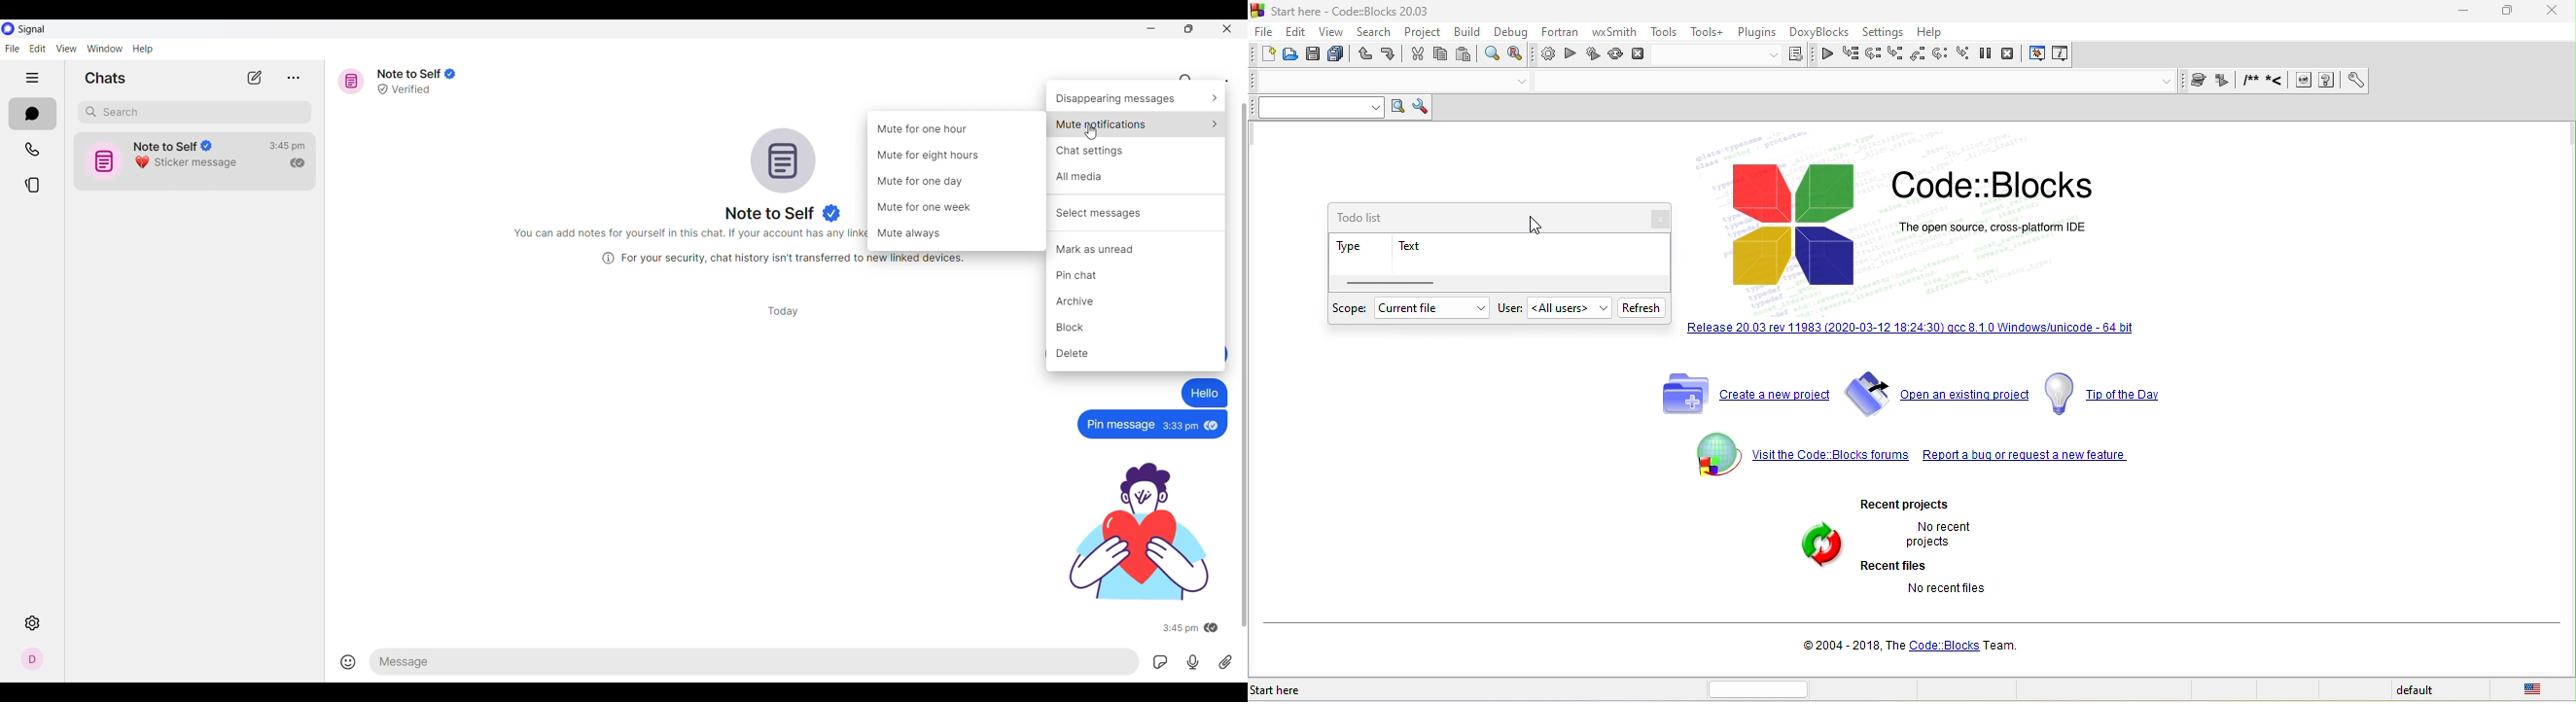 The image size is (2576, 728). I want to click on recent projects , so click(1928, 501).